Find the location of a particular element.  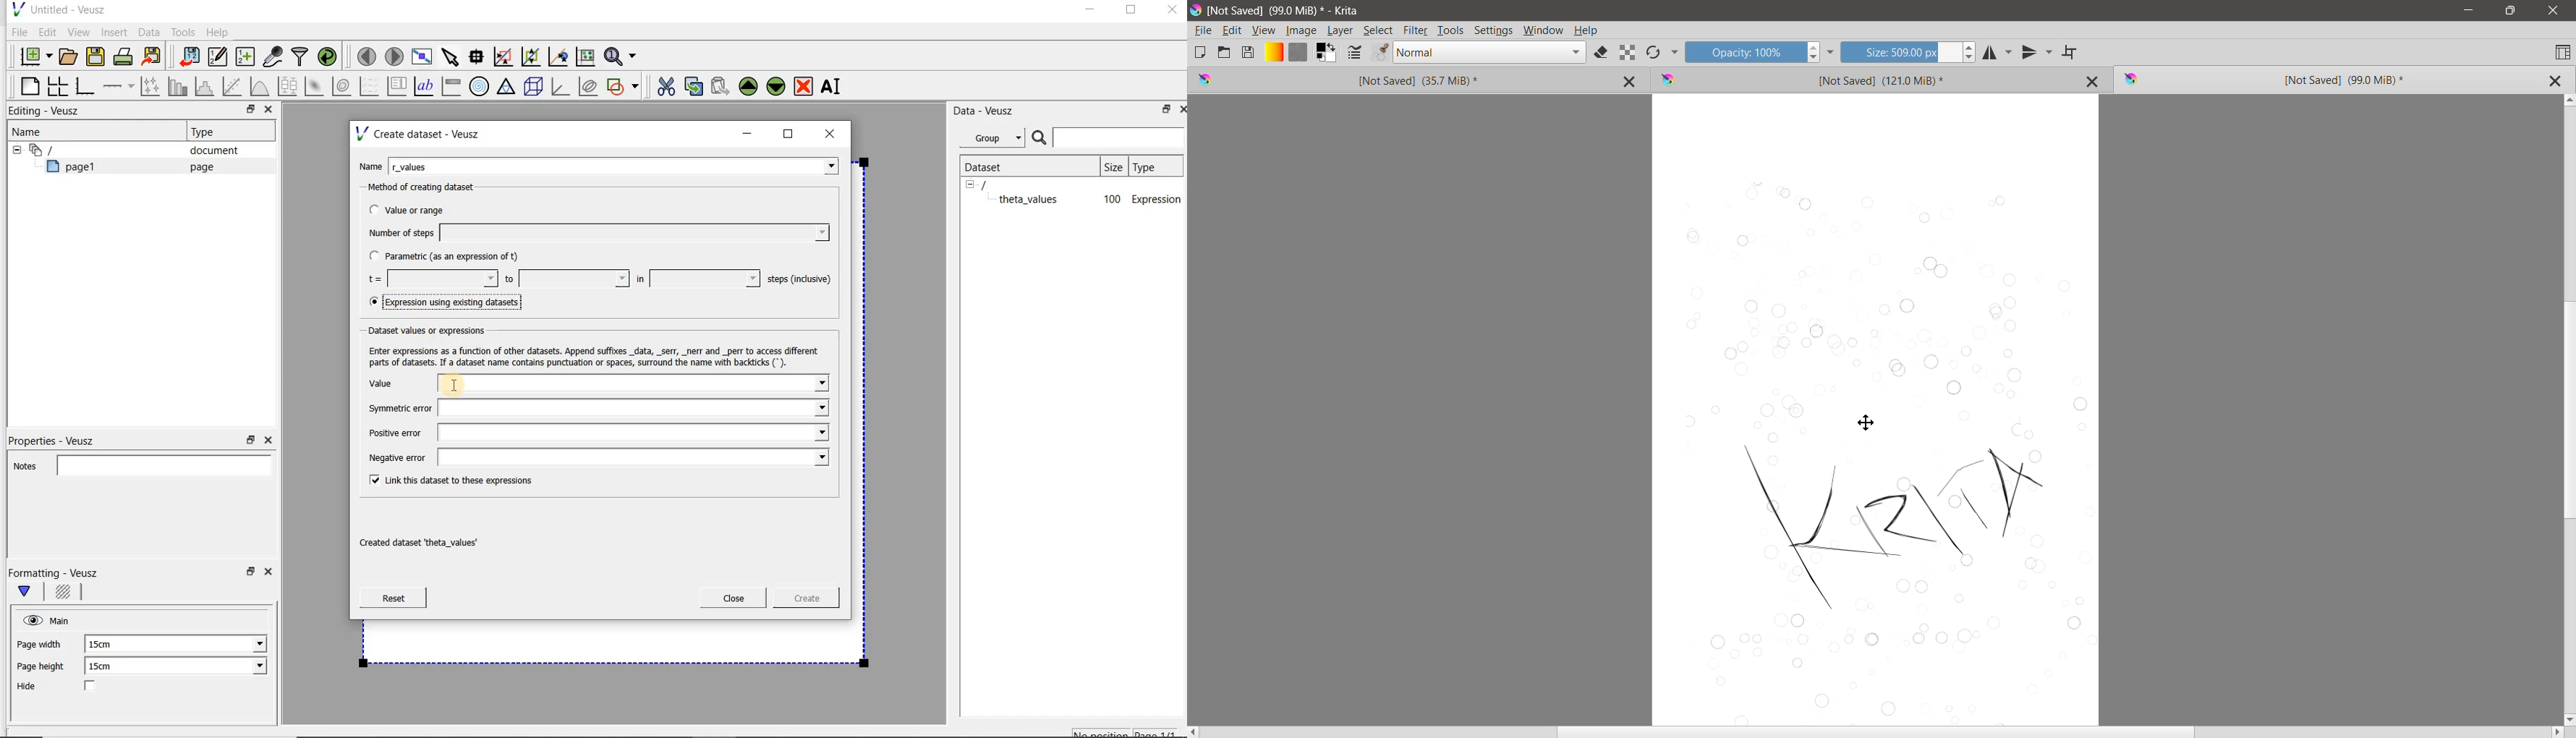

View is located at coordinates (1264, 30).